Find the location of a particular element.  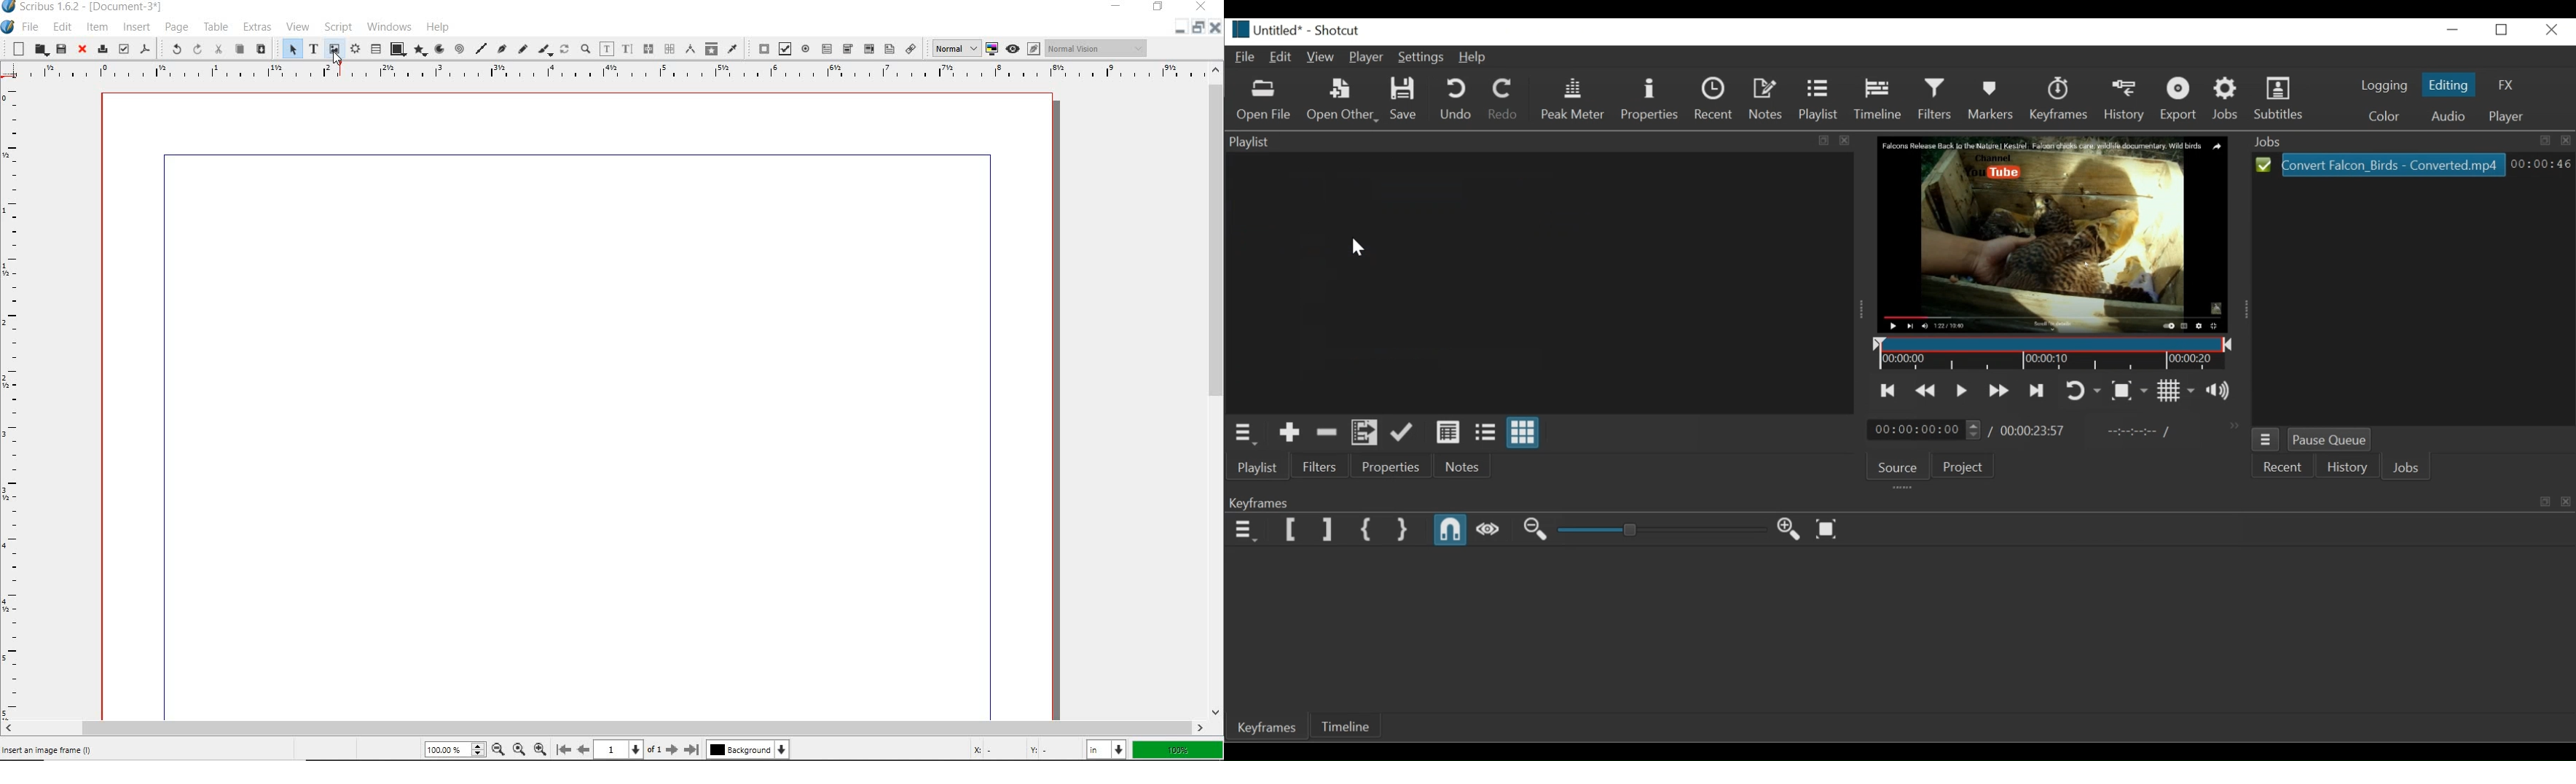

unlink text frames is located at coordinates (665, 50).